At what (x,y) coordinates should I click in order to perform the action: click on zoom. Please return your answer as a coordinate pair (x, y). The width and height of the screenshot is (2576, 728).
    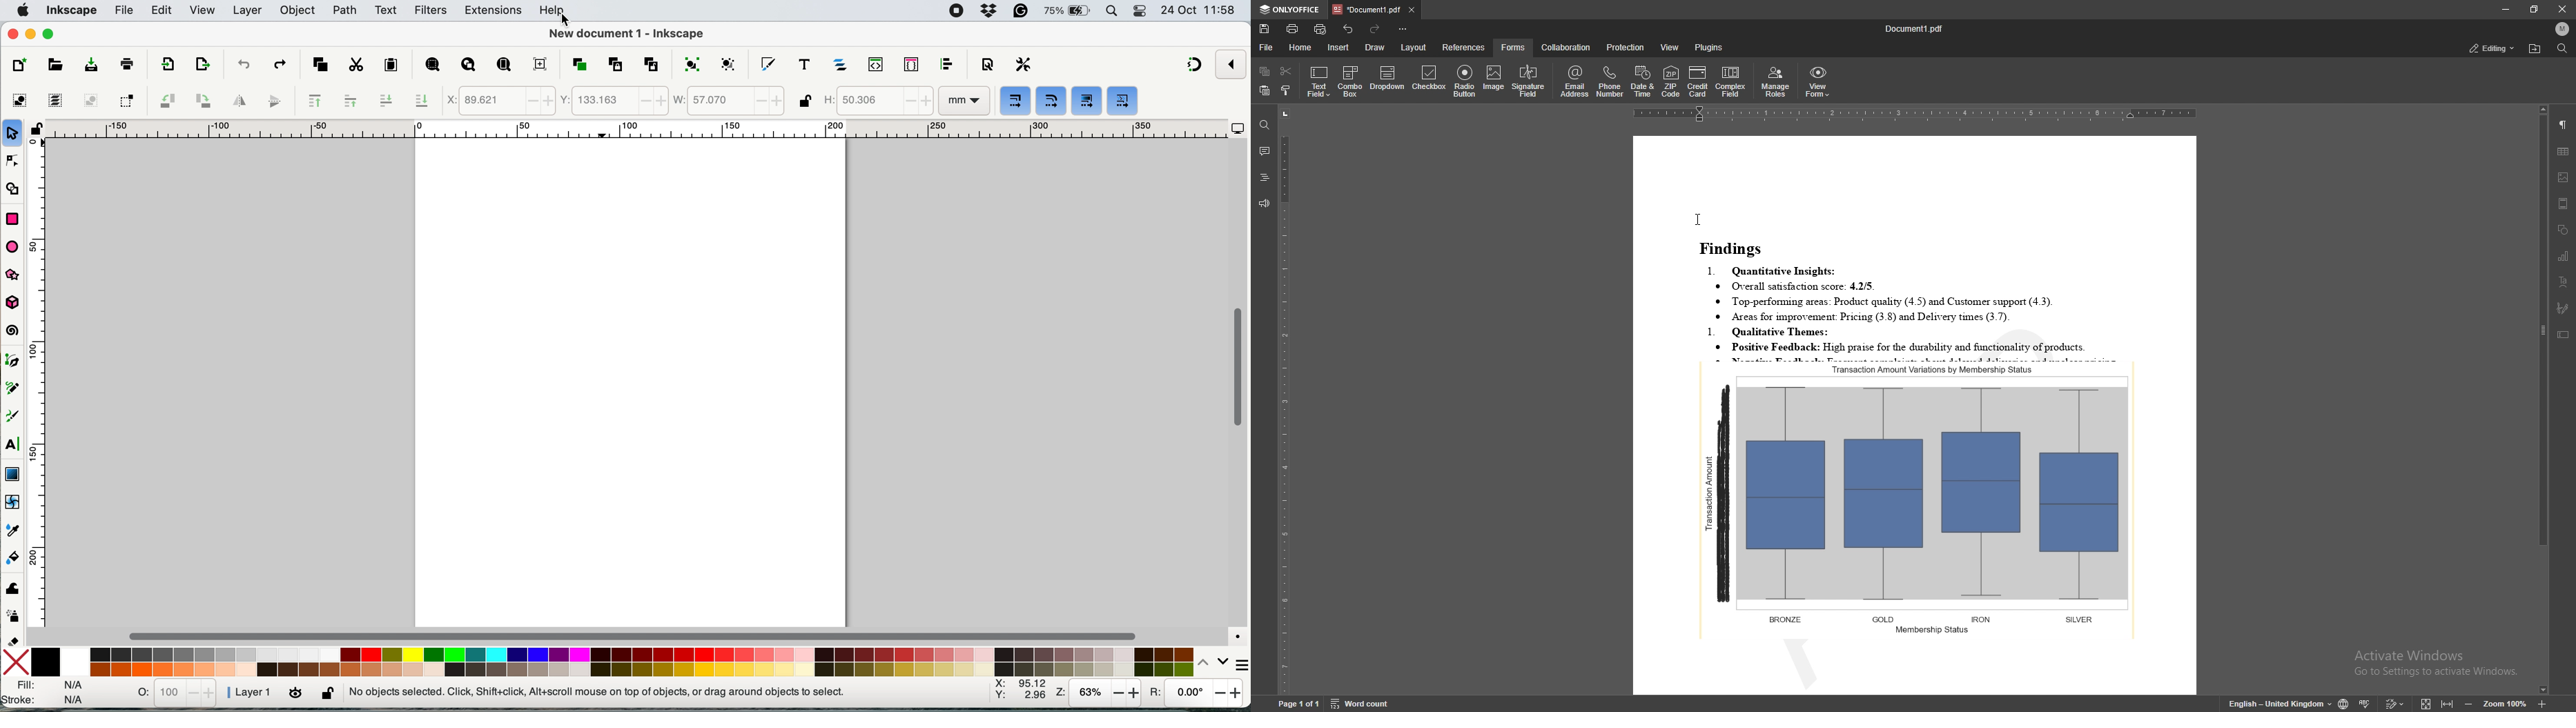
    Looking at the image, I should click on (1096, 694).